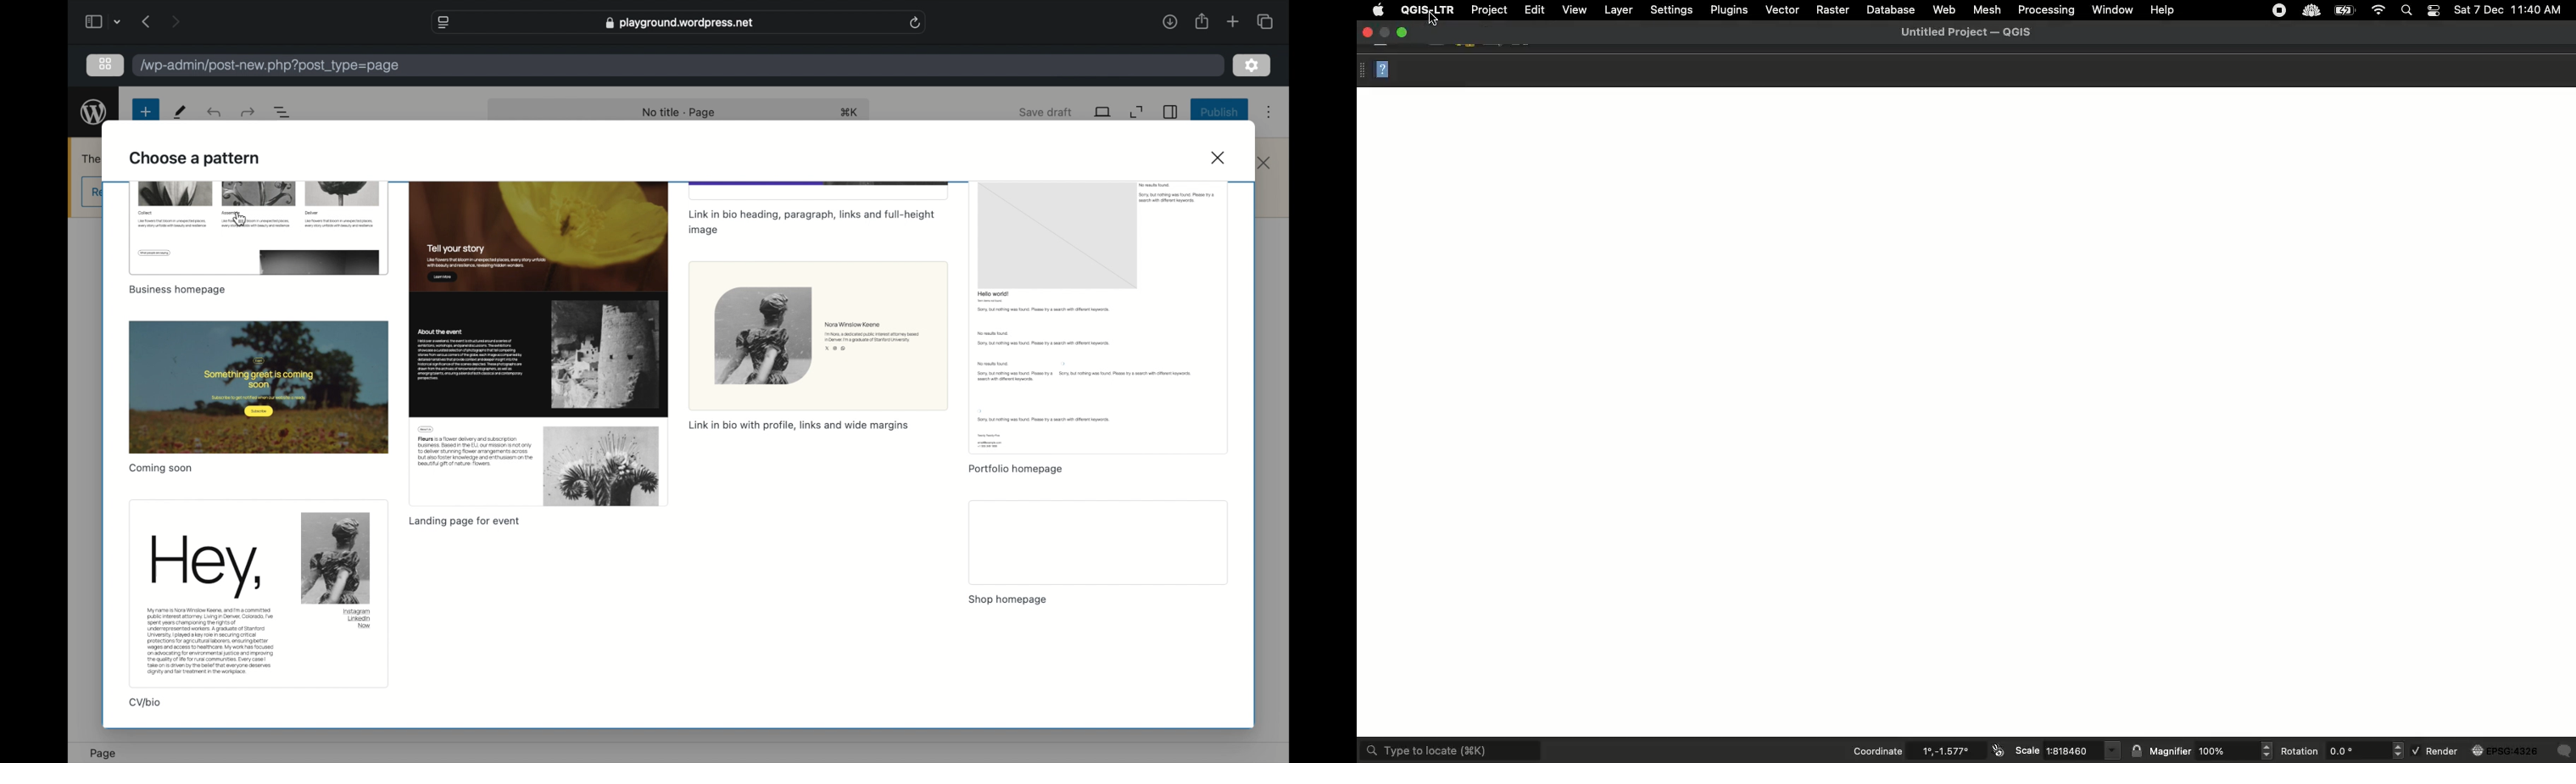 The height and width of the screenshot is (784, 2576). I want to click on link in bio heading, paragraph, links and full heigh  image, so click(811, 224).